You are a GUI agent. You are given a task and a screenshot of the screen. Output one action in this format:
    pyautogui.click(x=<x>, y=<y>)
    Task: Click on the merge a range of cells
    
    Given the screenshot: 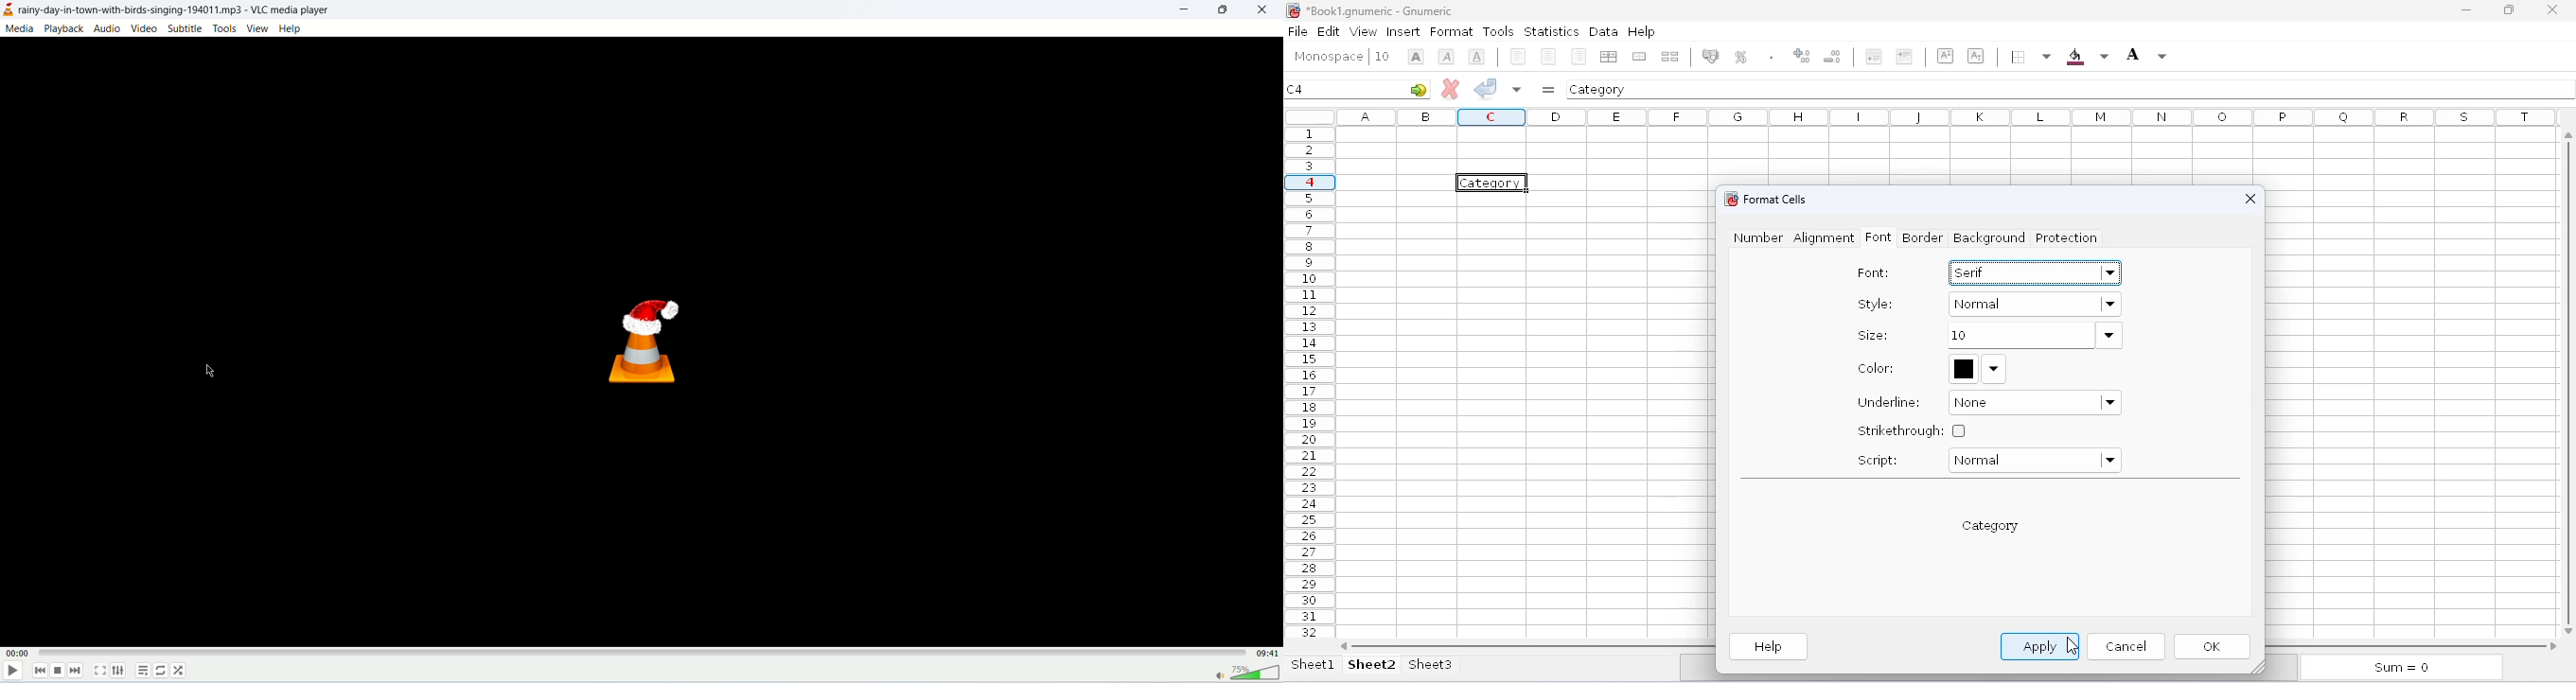 What is the action you would take?
    pyautogui.click(x=1639, y=57)
    